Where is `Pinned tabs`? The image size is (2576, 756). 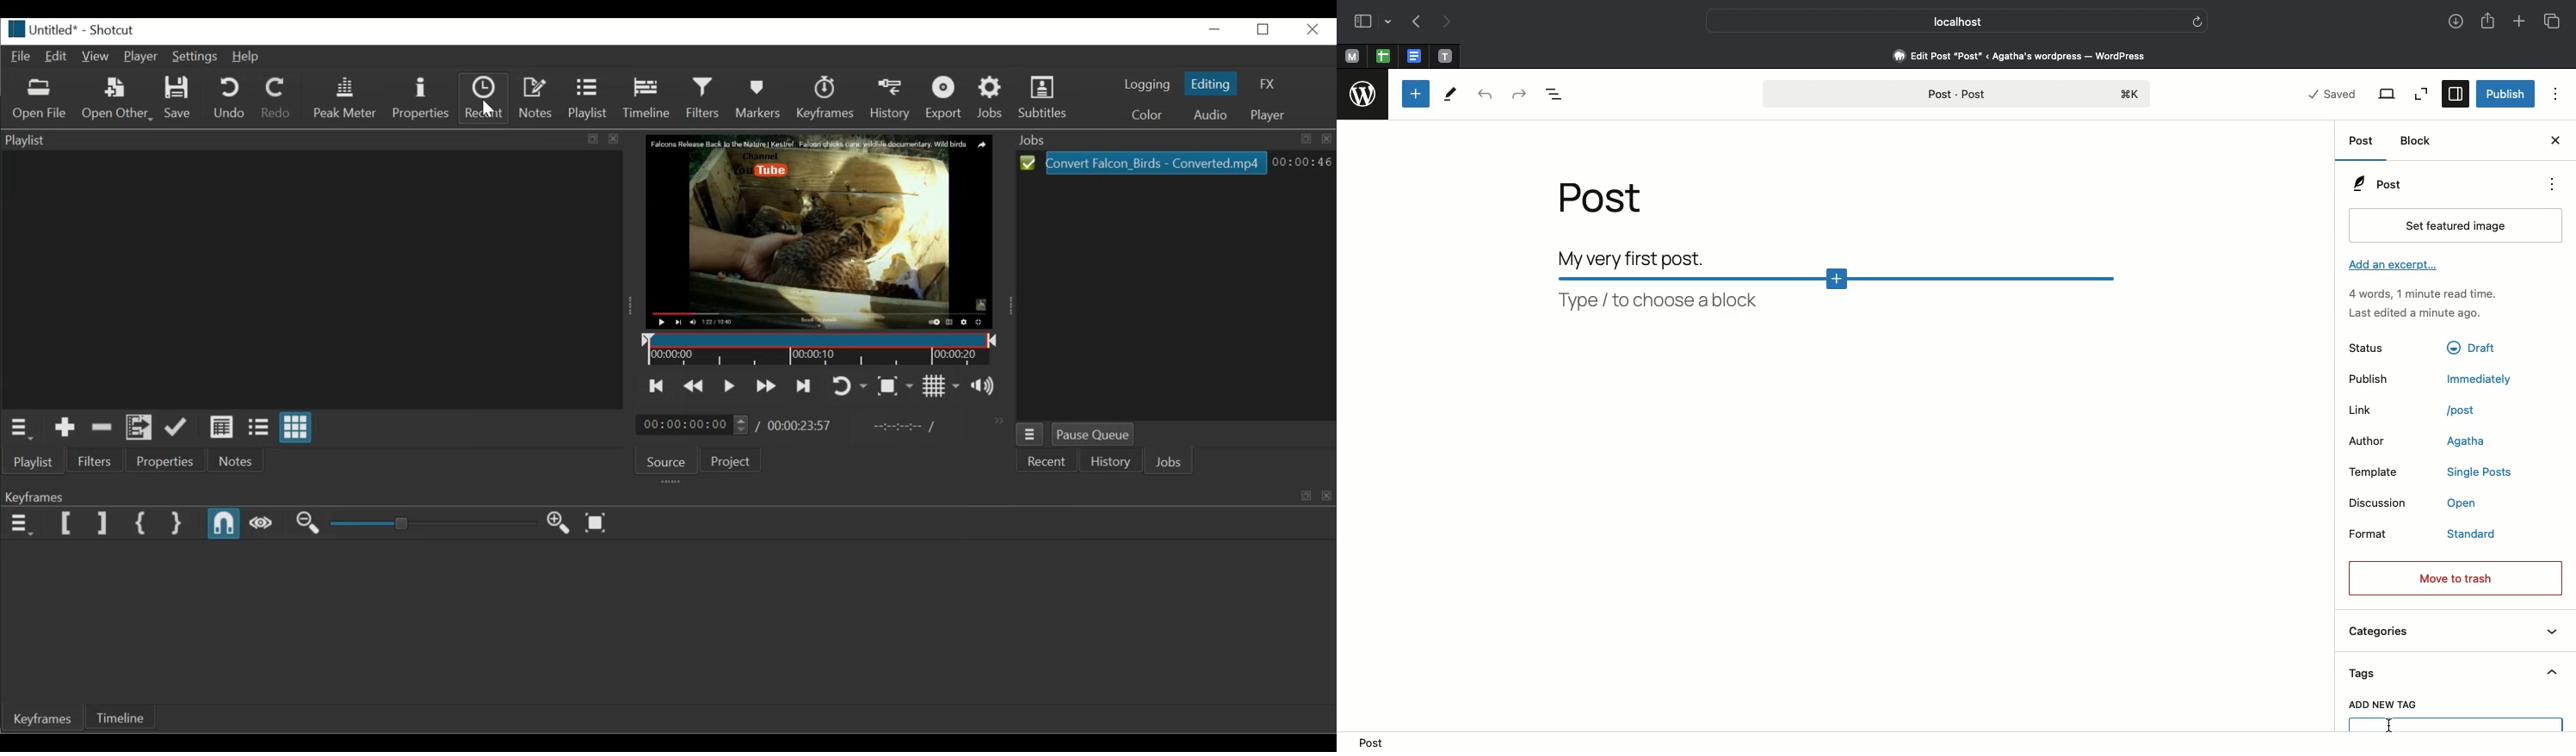
Pinned tabs is located at coordinates (1381, 55).